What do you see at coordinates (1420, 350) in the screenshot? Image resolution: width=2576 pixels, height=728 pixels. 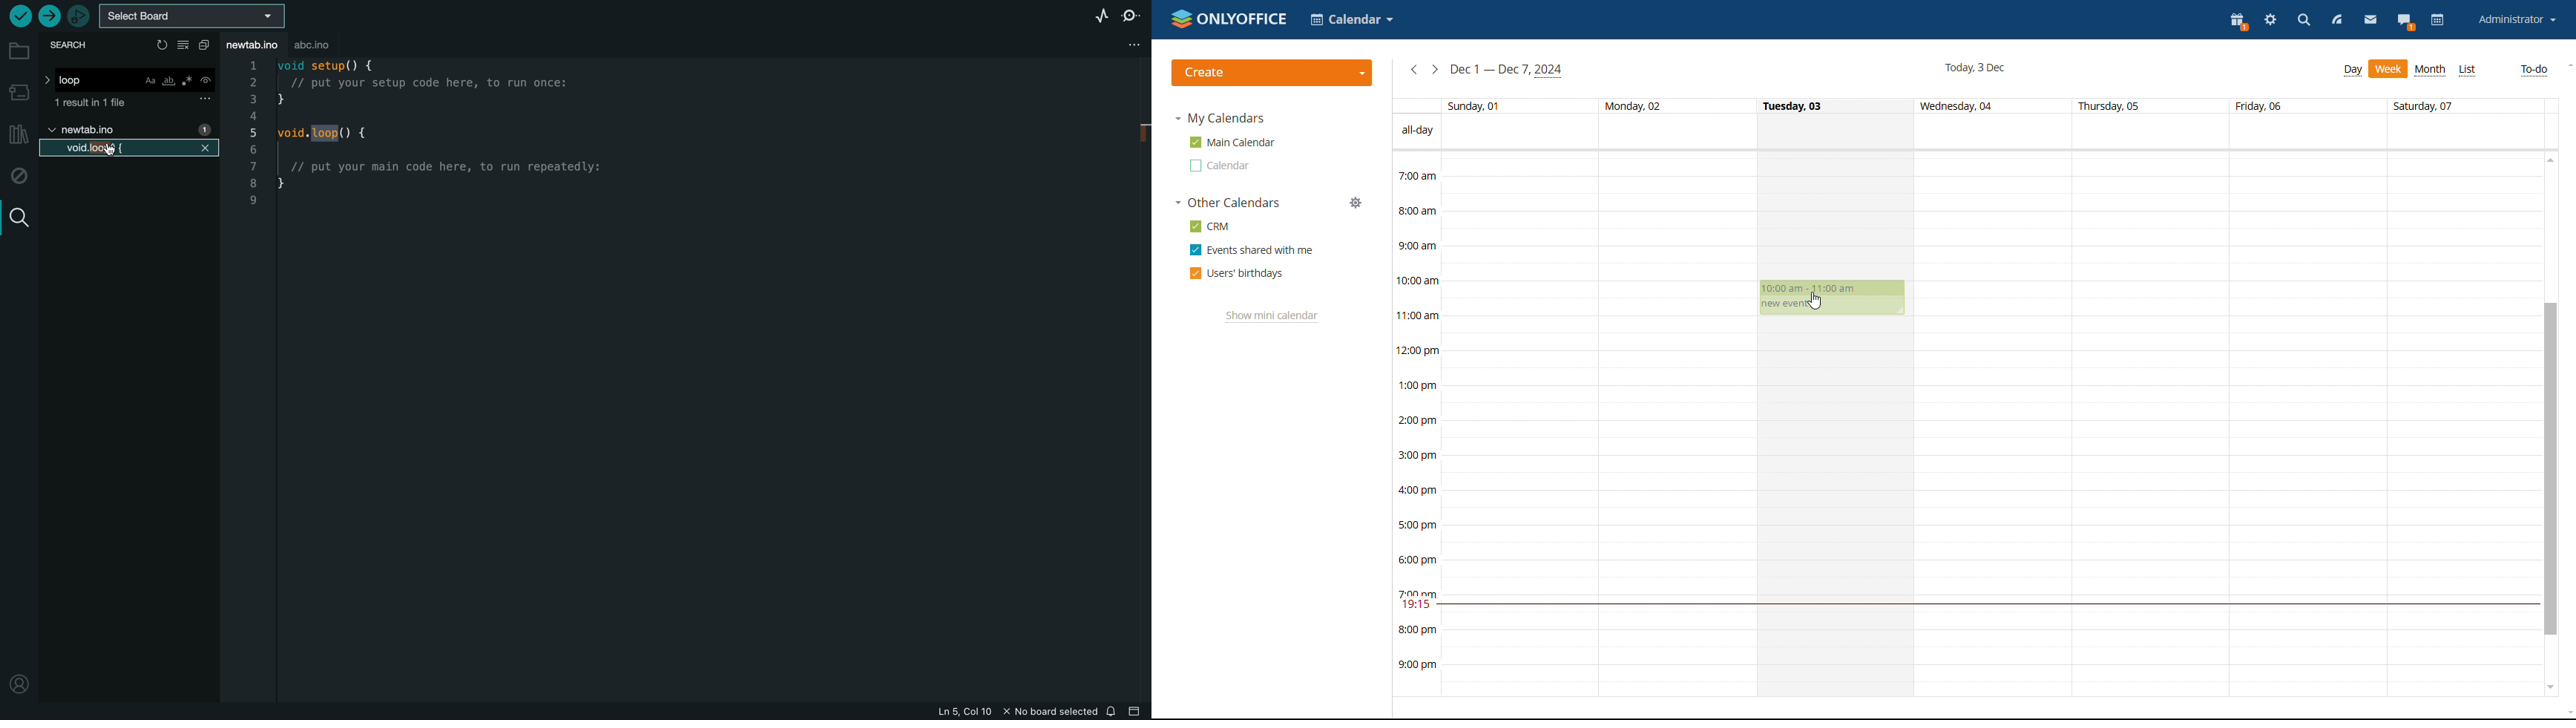 I see `12:00 pm` at bounding box center [1420, 350].